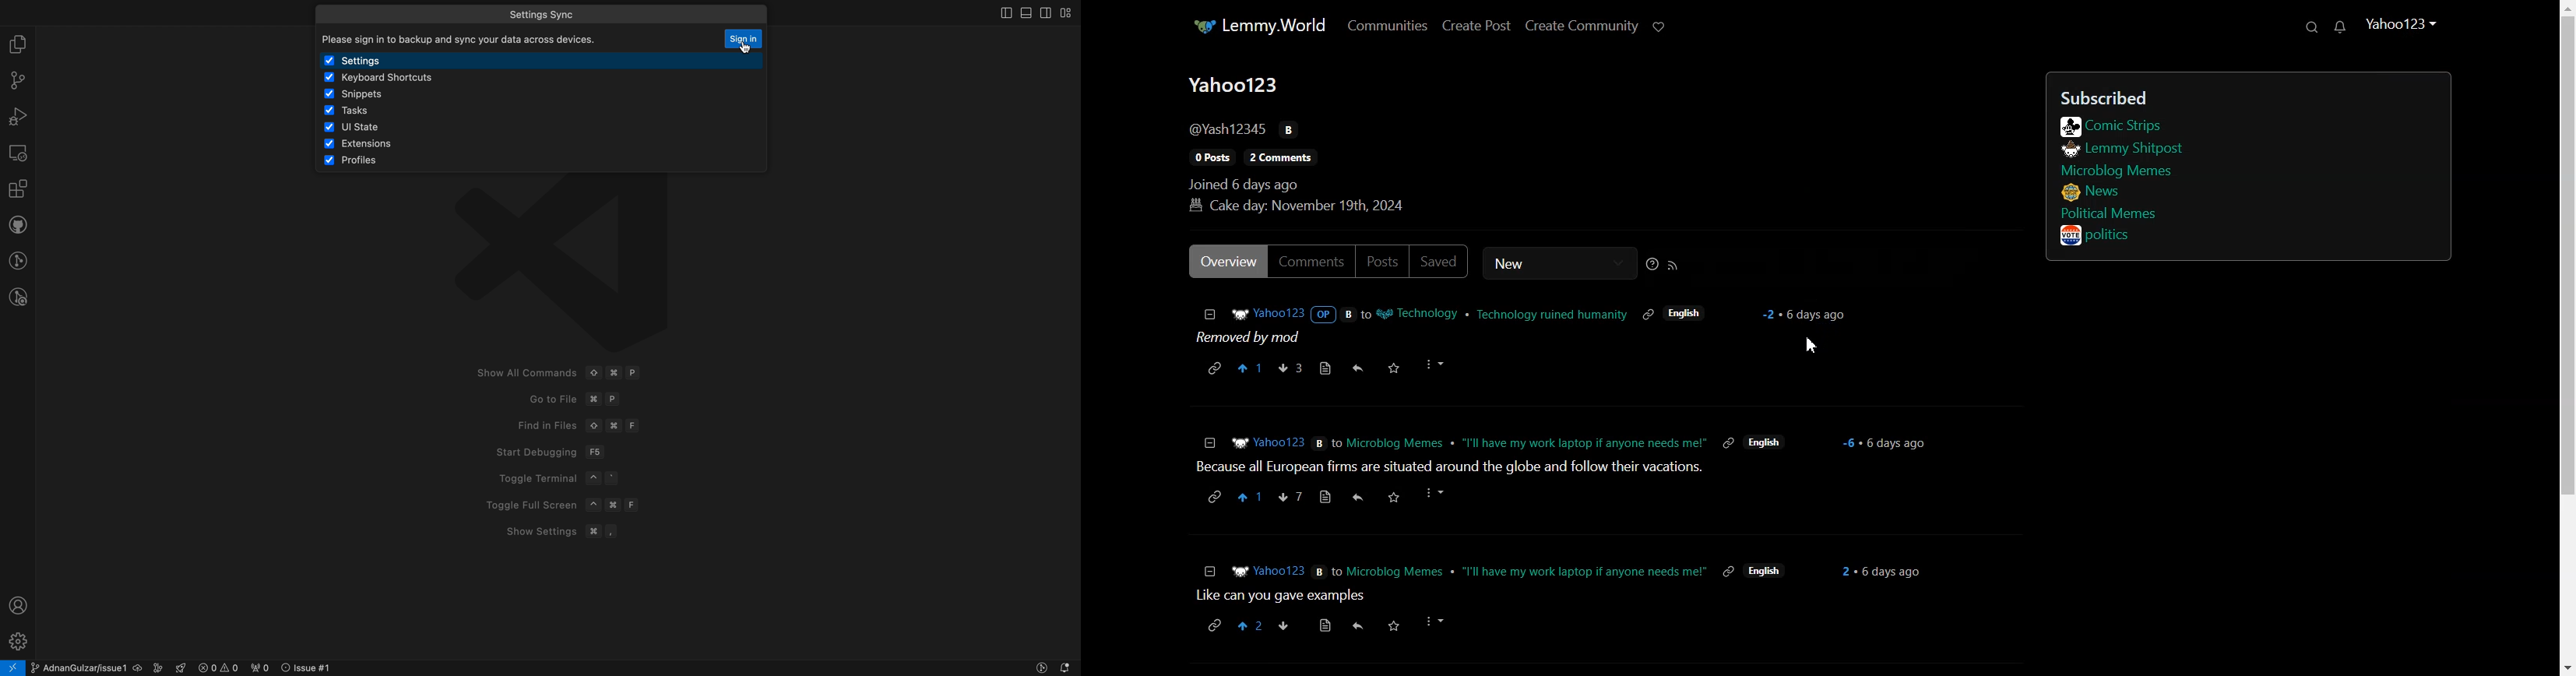 The height and width of the screenshot is (700, 2576). I want to click on layouts, so click(1070, 13).